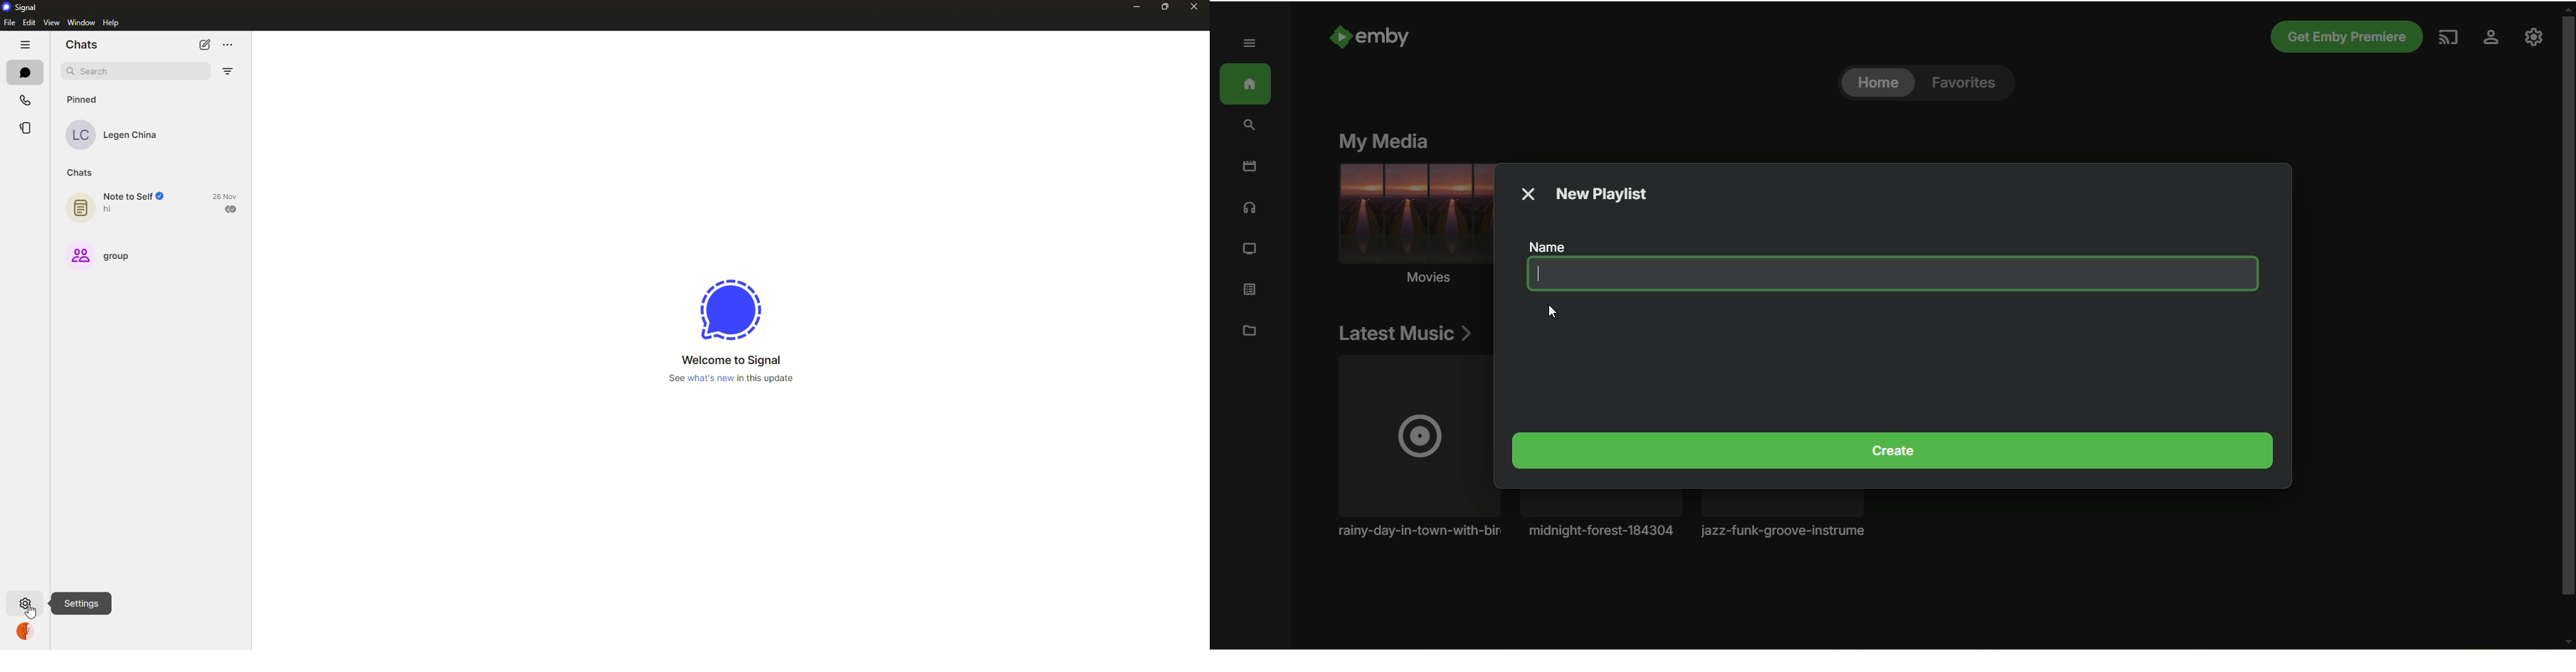 This screenshot has height=672, width=2576. What do you see at coordinates (82, 45) in the screenshot?
I see `chats` at bounding box center [82, 45].